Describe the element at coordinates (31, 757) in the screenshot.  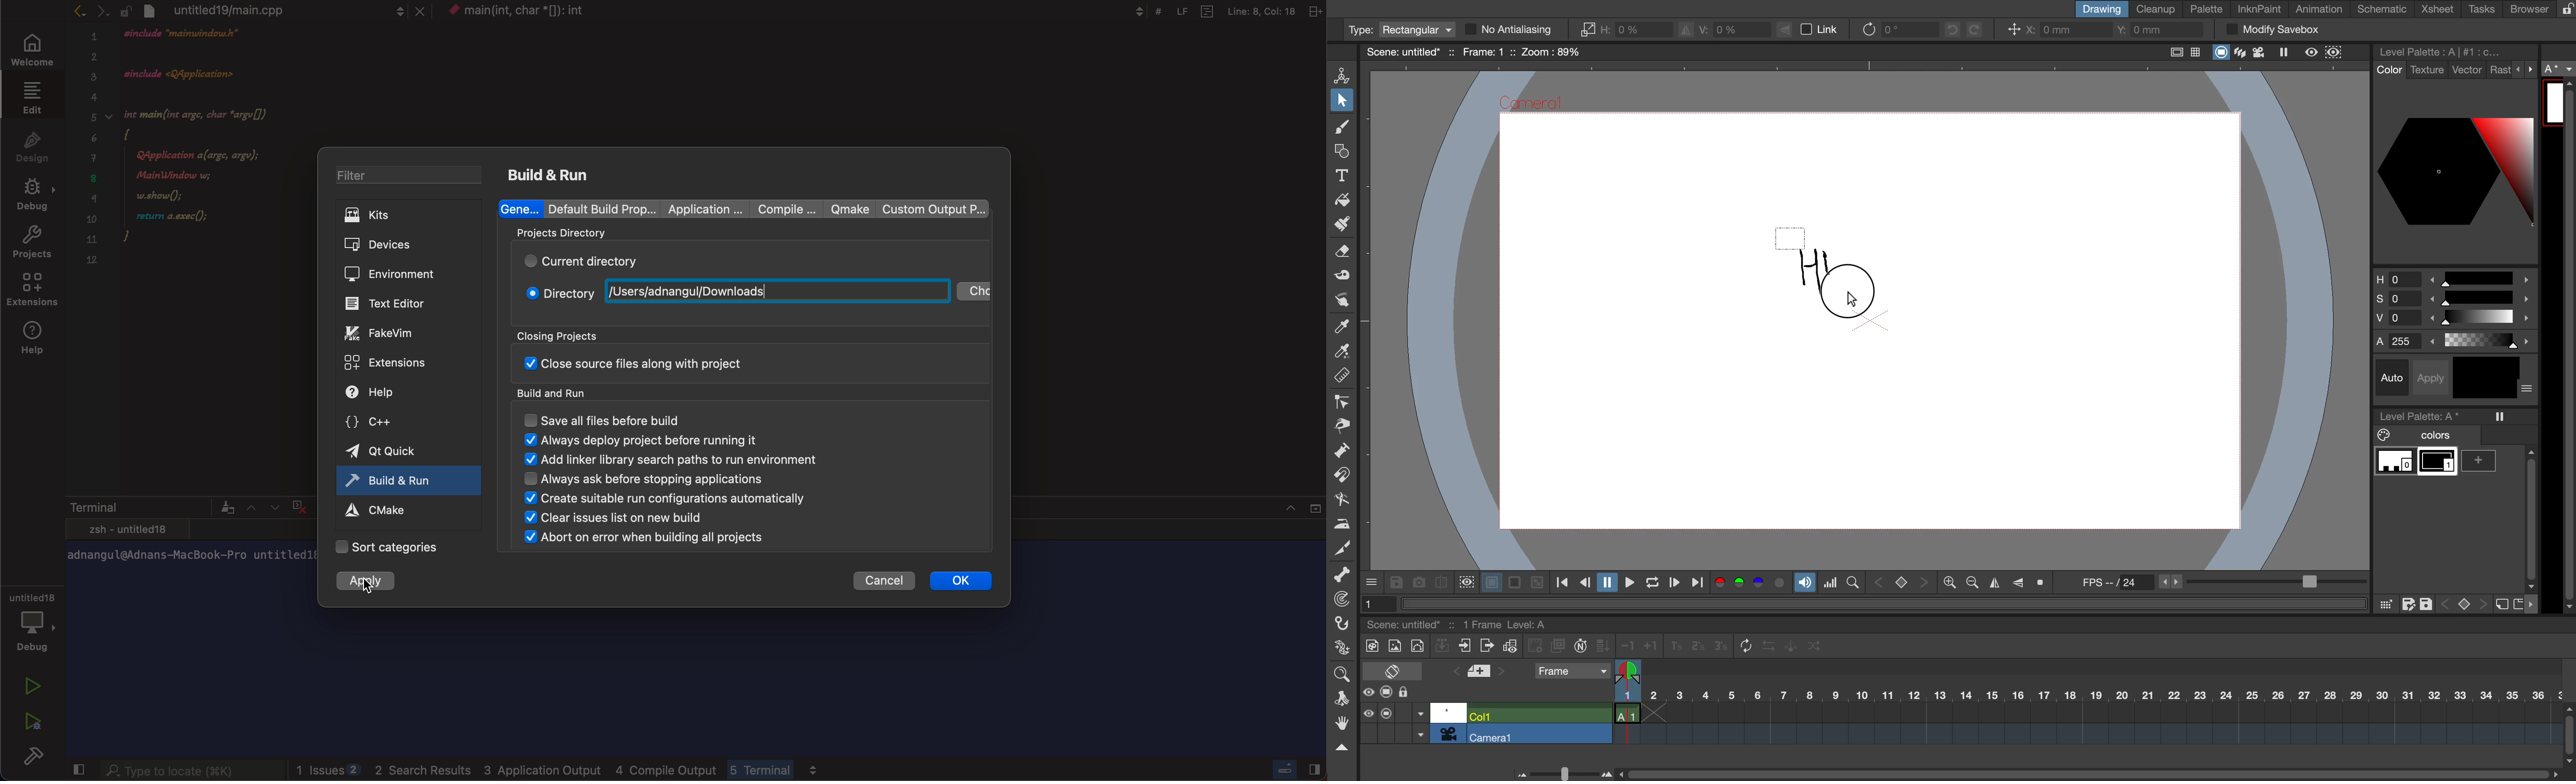
I see `build` at that location.